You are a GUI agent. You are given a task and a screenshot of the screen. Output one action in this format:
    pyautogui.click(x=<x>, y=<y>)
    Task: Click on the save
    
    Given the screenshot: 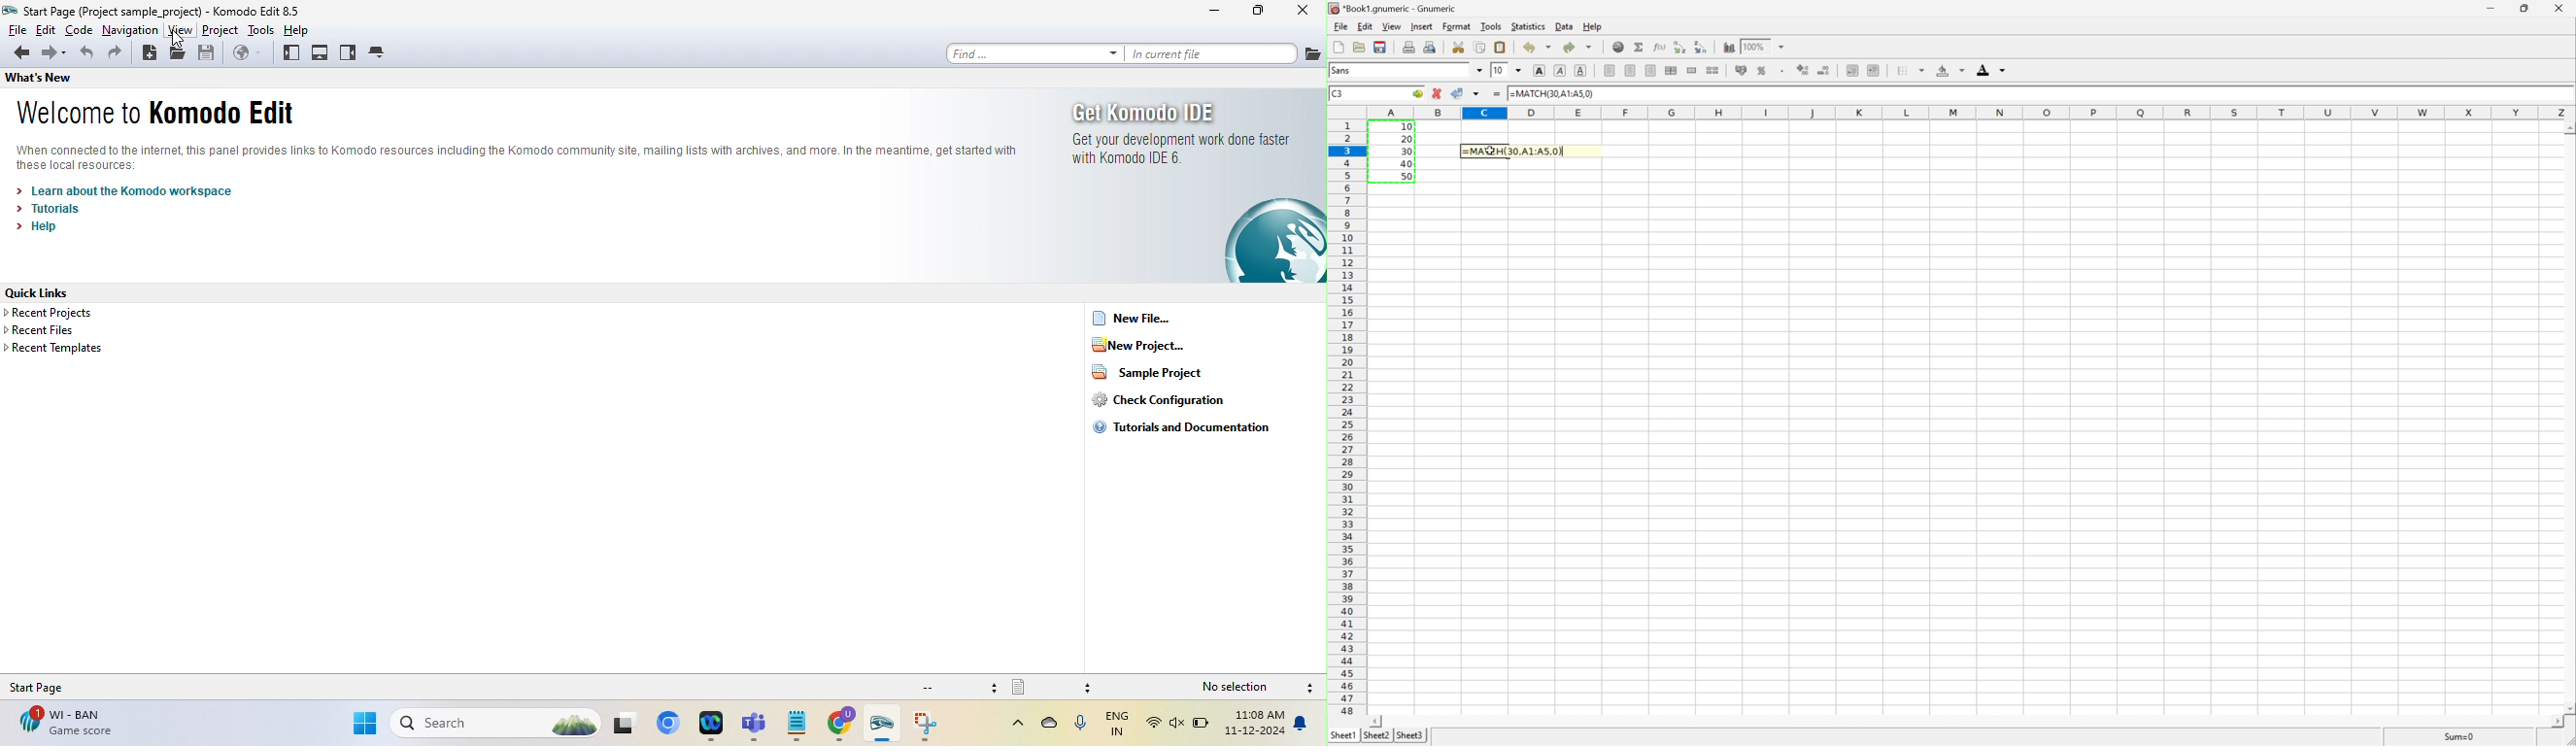 What is the action you would take?
    pyautogui.click(x=207, y=55)
    